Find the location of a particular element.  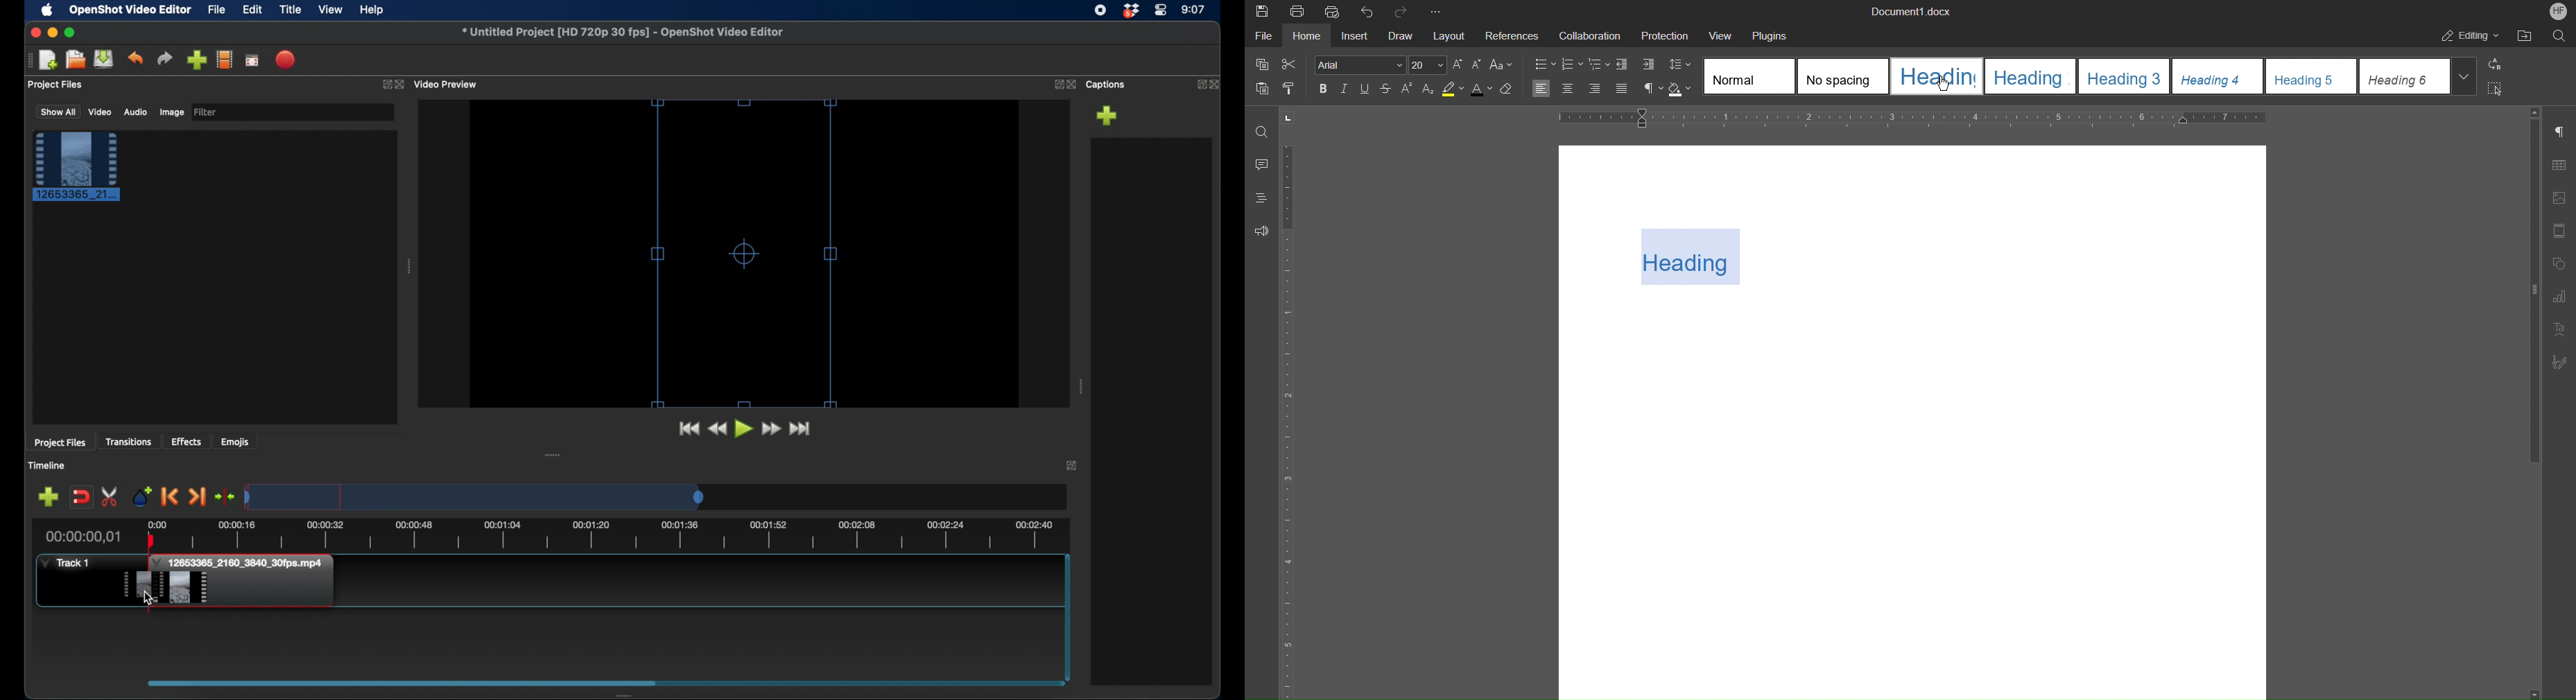

Heading 1 is located at coordinates (1938, 76).